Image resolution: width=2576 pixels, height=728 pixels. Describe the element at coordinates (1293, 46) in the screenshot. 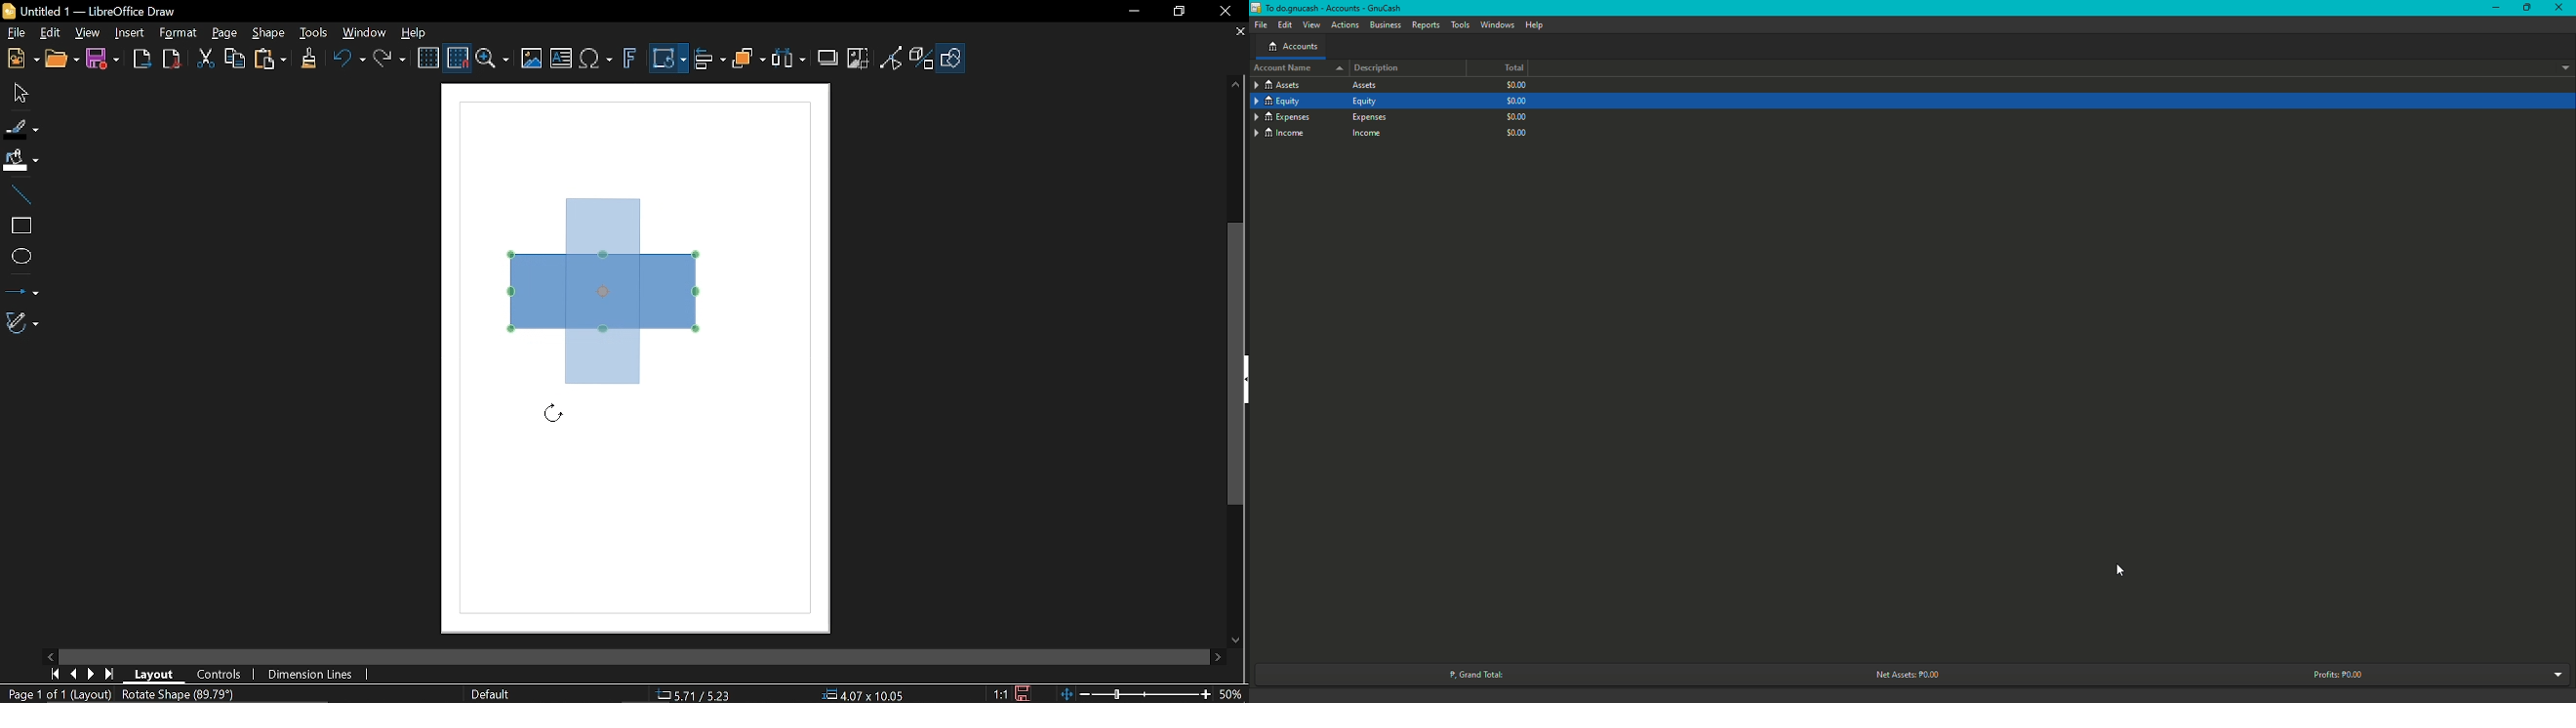

I see `Accounts` at that location.